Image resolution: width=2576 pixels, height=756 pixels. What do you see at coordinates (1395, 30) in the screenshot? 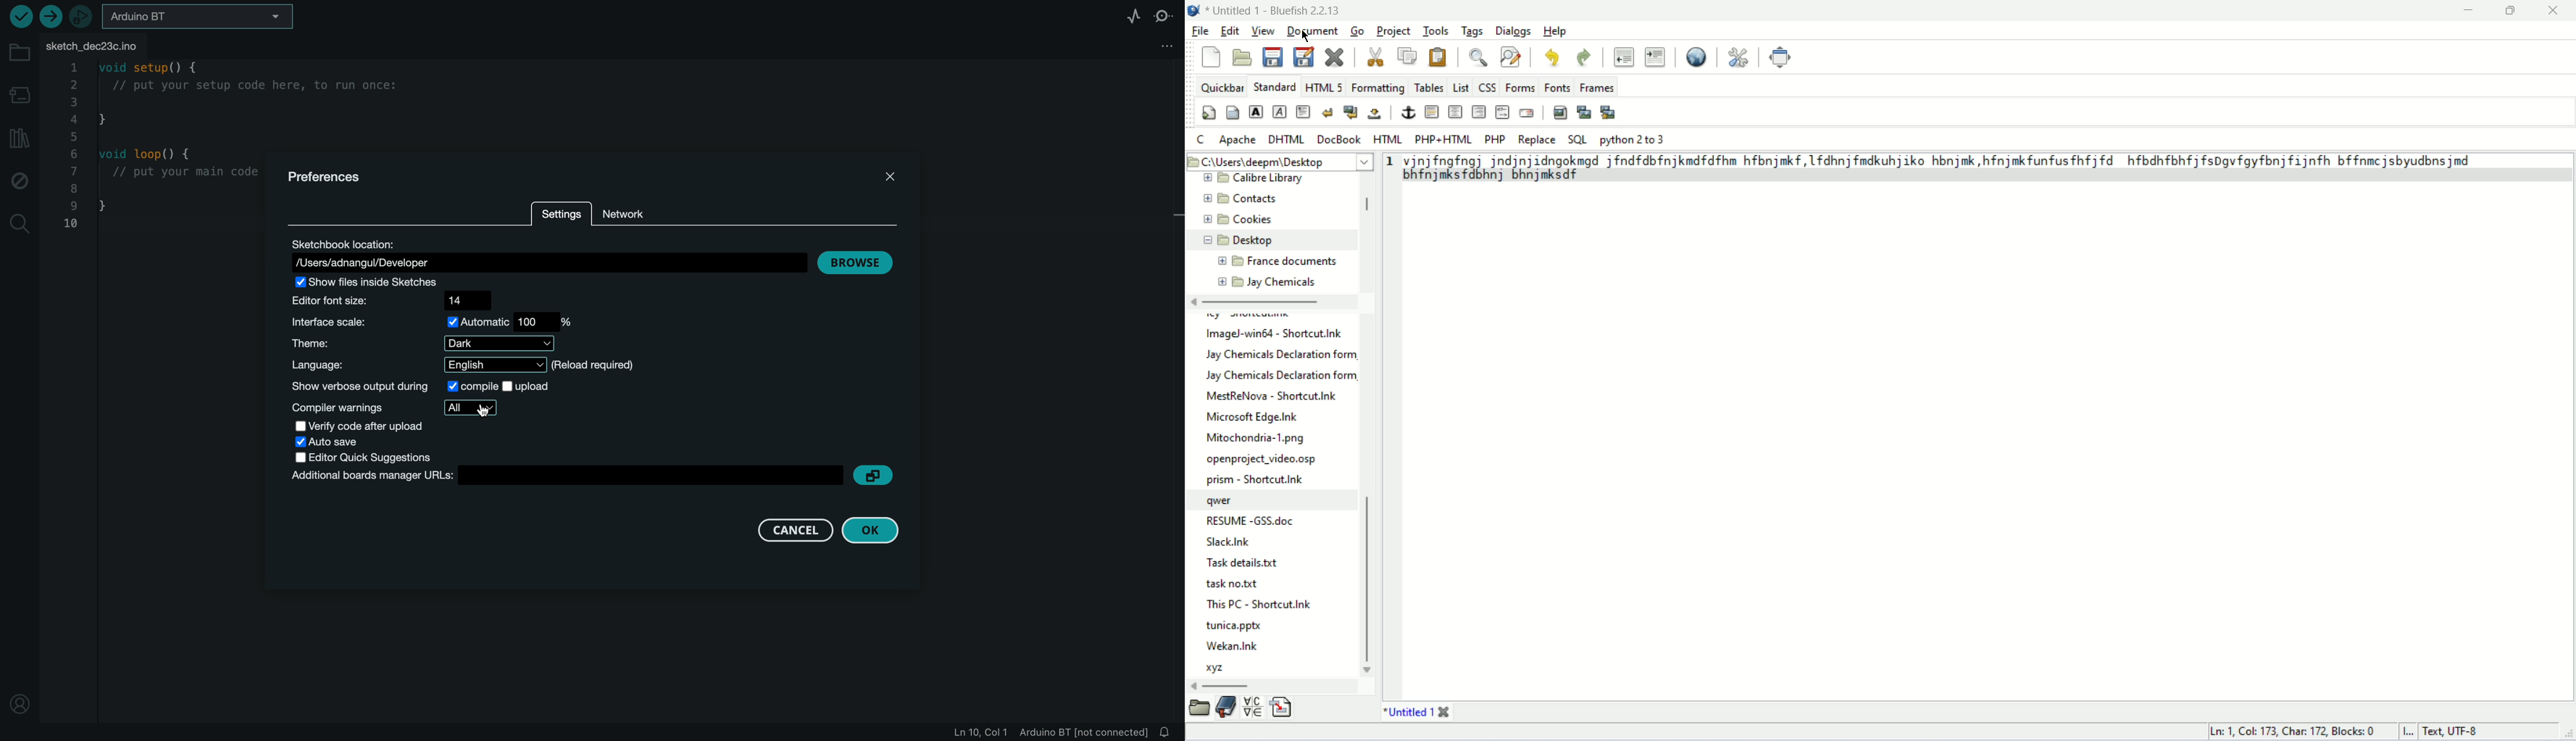
I see `project` at bounding box center [1395, 30].